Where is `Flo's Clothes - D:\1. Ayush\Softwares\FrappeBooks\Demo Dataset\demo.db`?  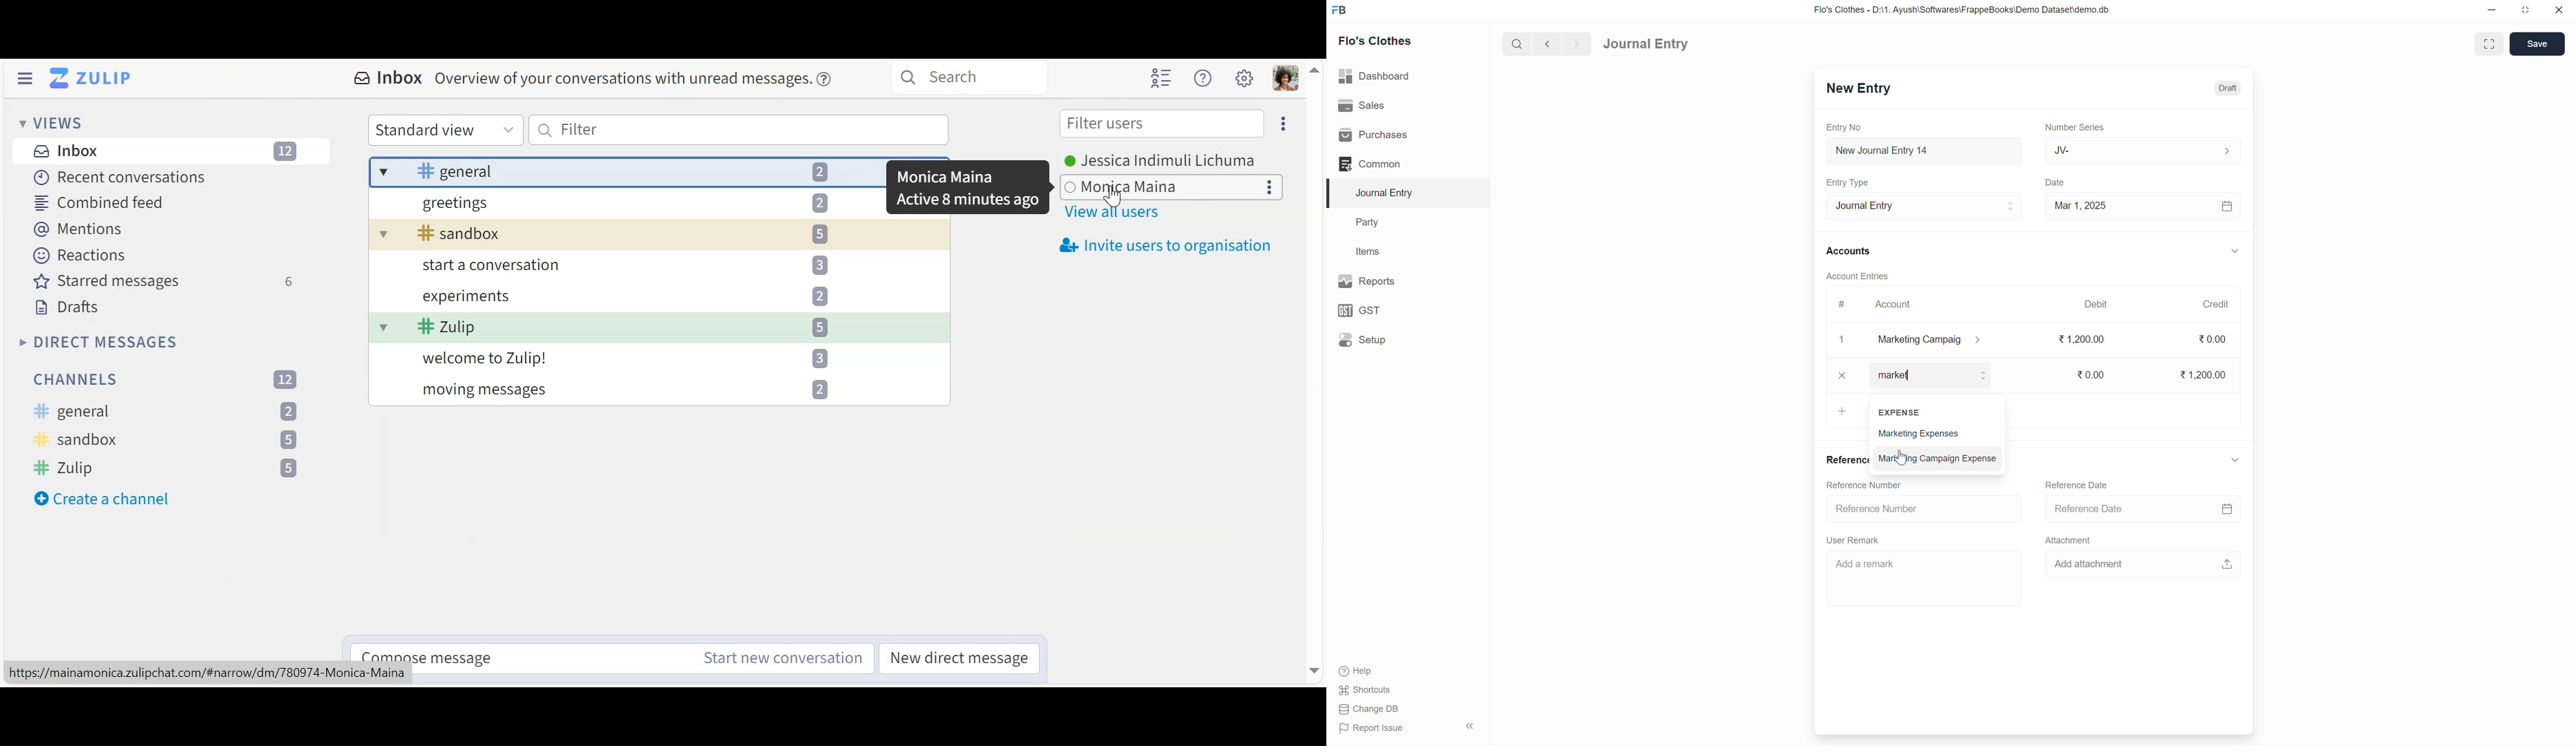 Flo's Clothes - D:\1. Ayush\Softwares\FrappeBooks\Demo Dataset\demo.db is located at coordinates (1965, 9).